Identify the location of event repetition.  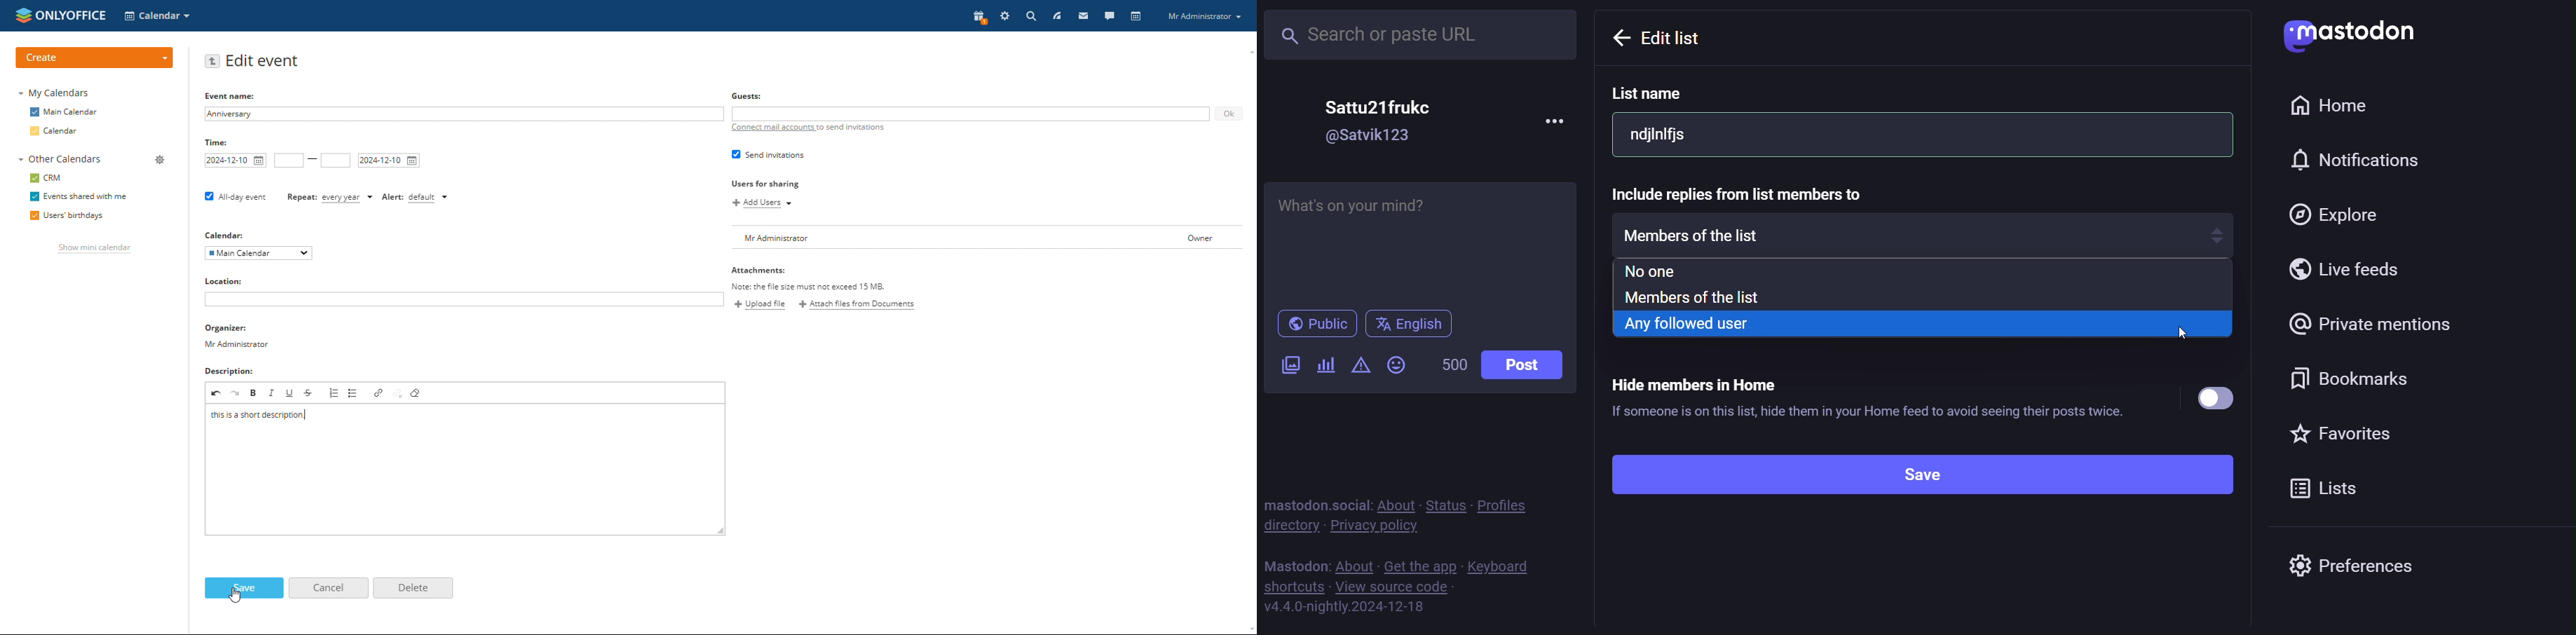
(329, 198).